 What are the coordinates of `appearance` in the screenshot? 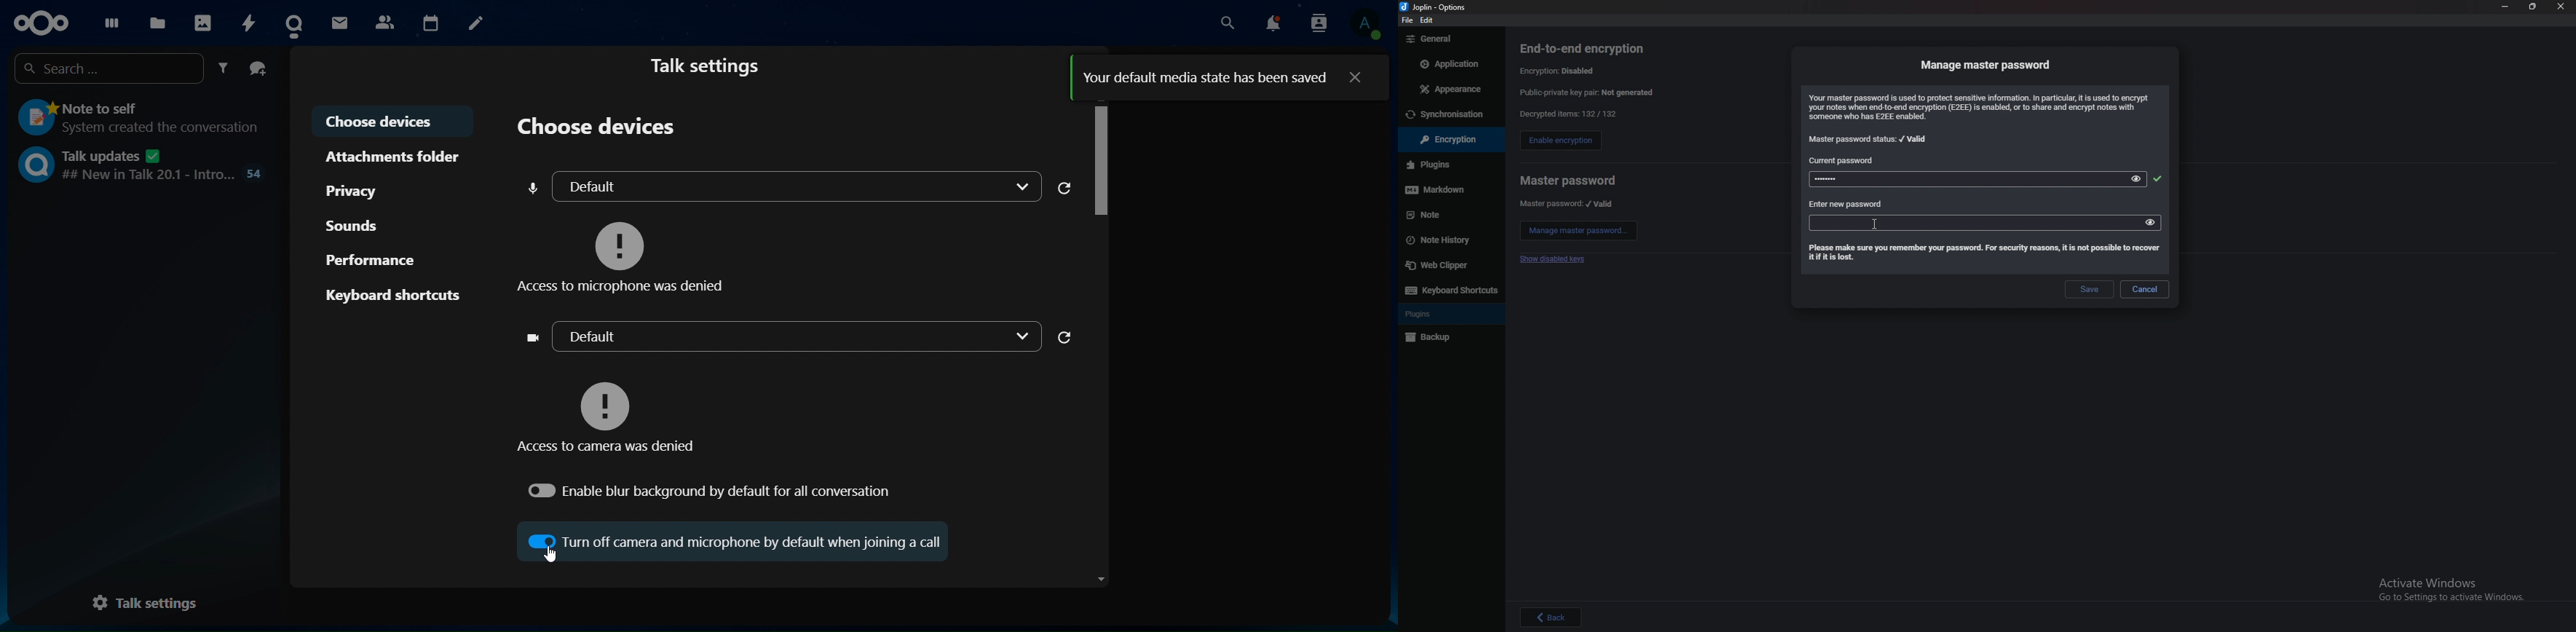 It's located at (1449, 90).